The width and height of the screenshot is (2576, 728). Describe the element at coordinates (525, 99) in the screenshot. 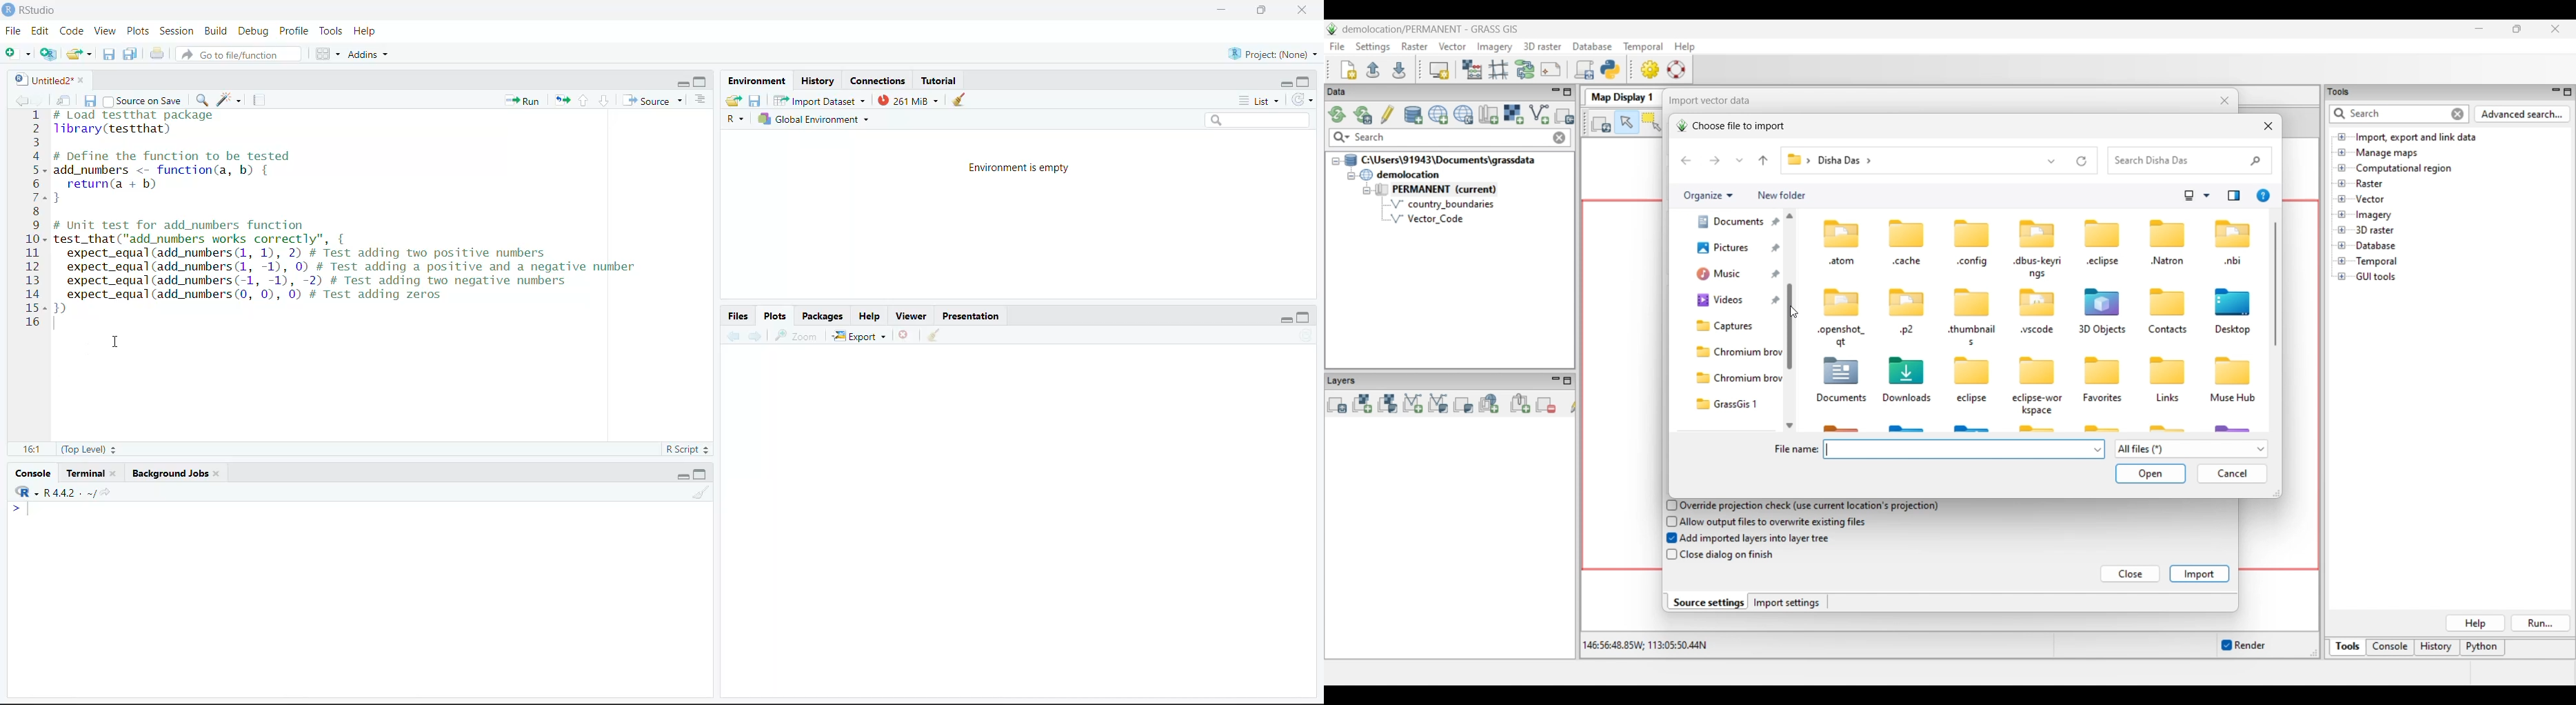

I see `run the current line or selection` at that location.